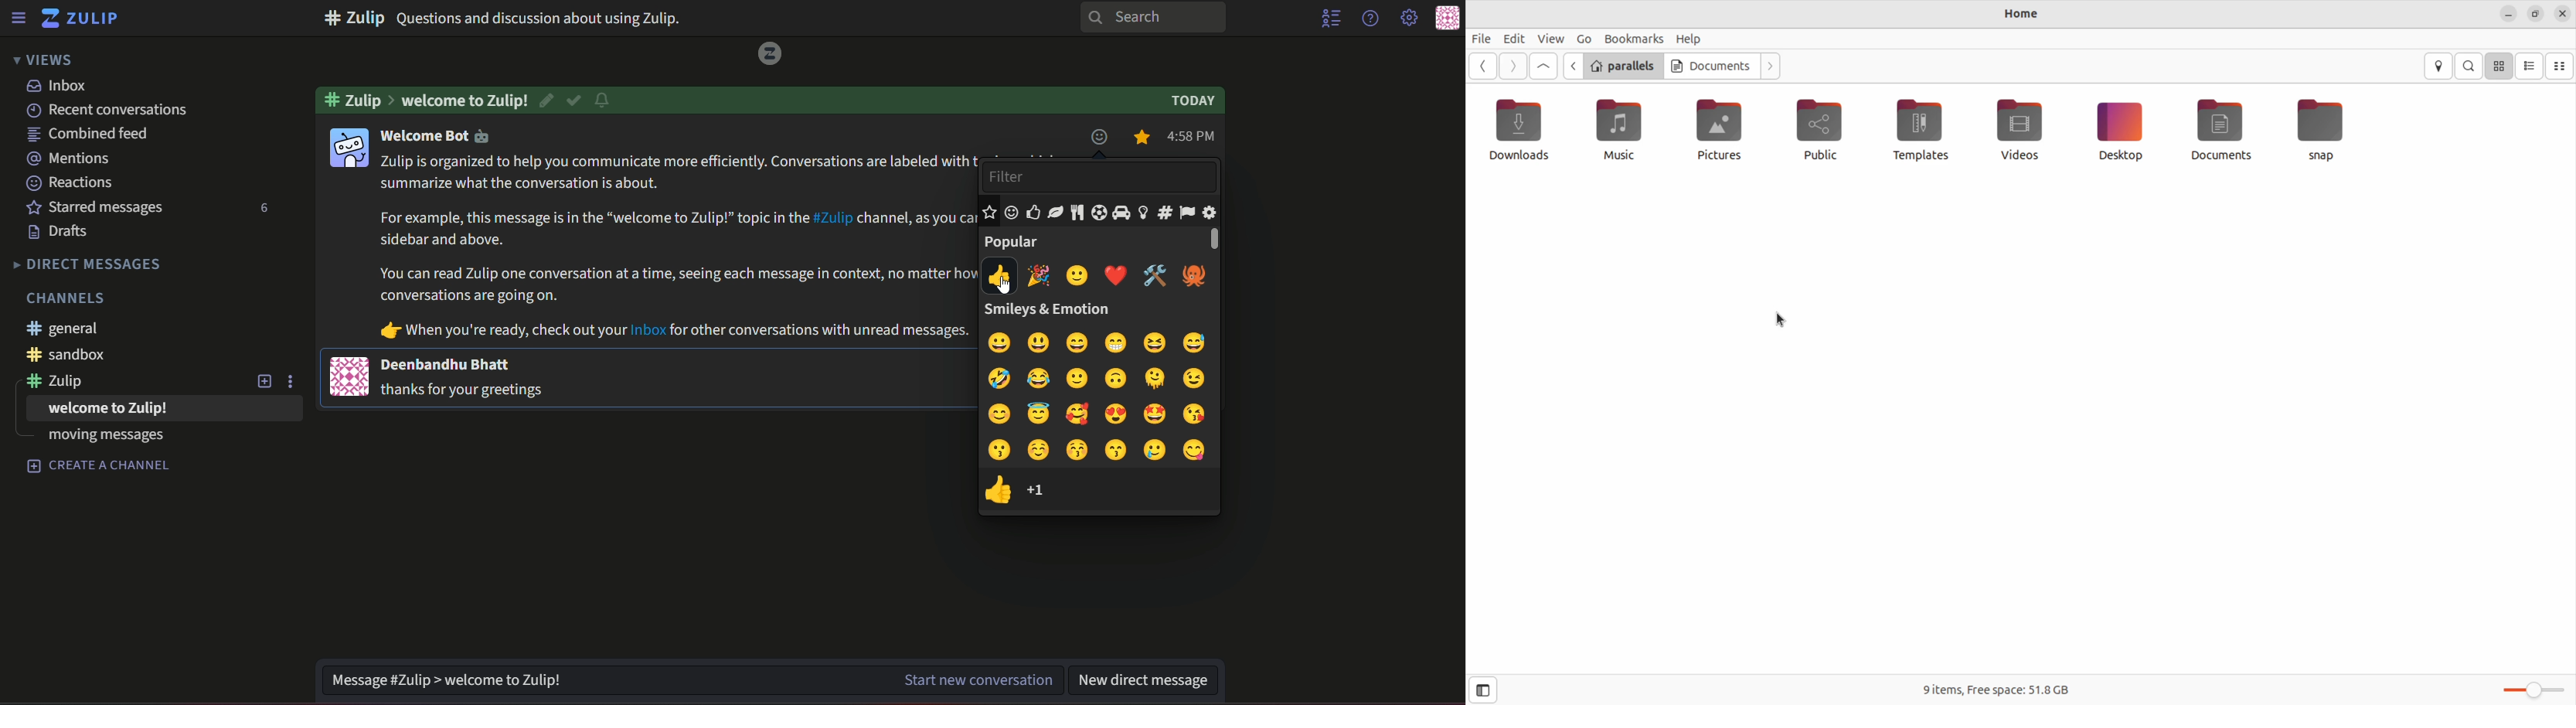 This screenshot has height=728, width=2576. Describe the element at coordinates (58, 232) in the screenshot. I see `Drafts` at that location.